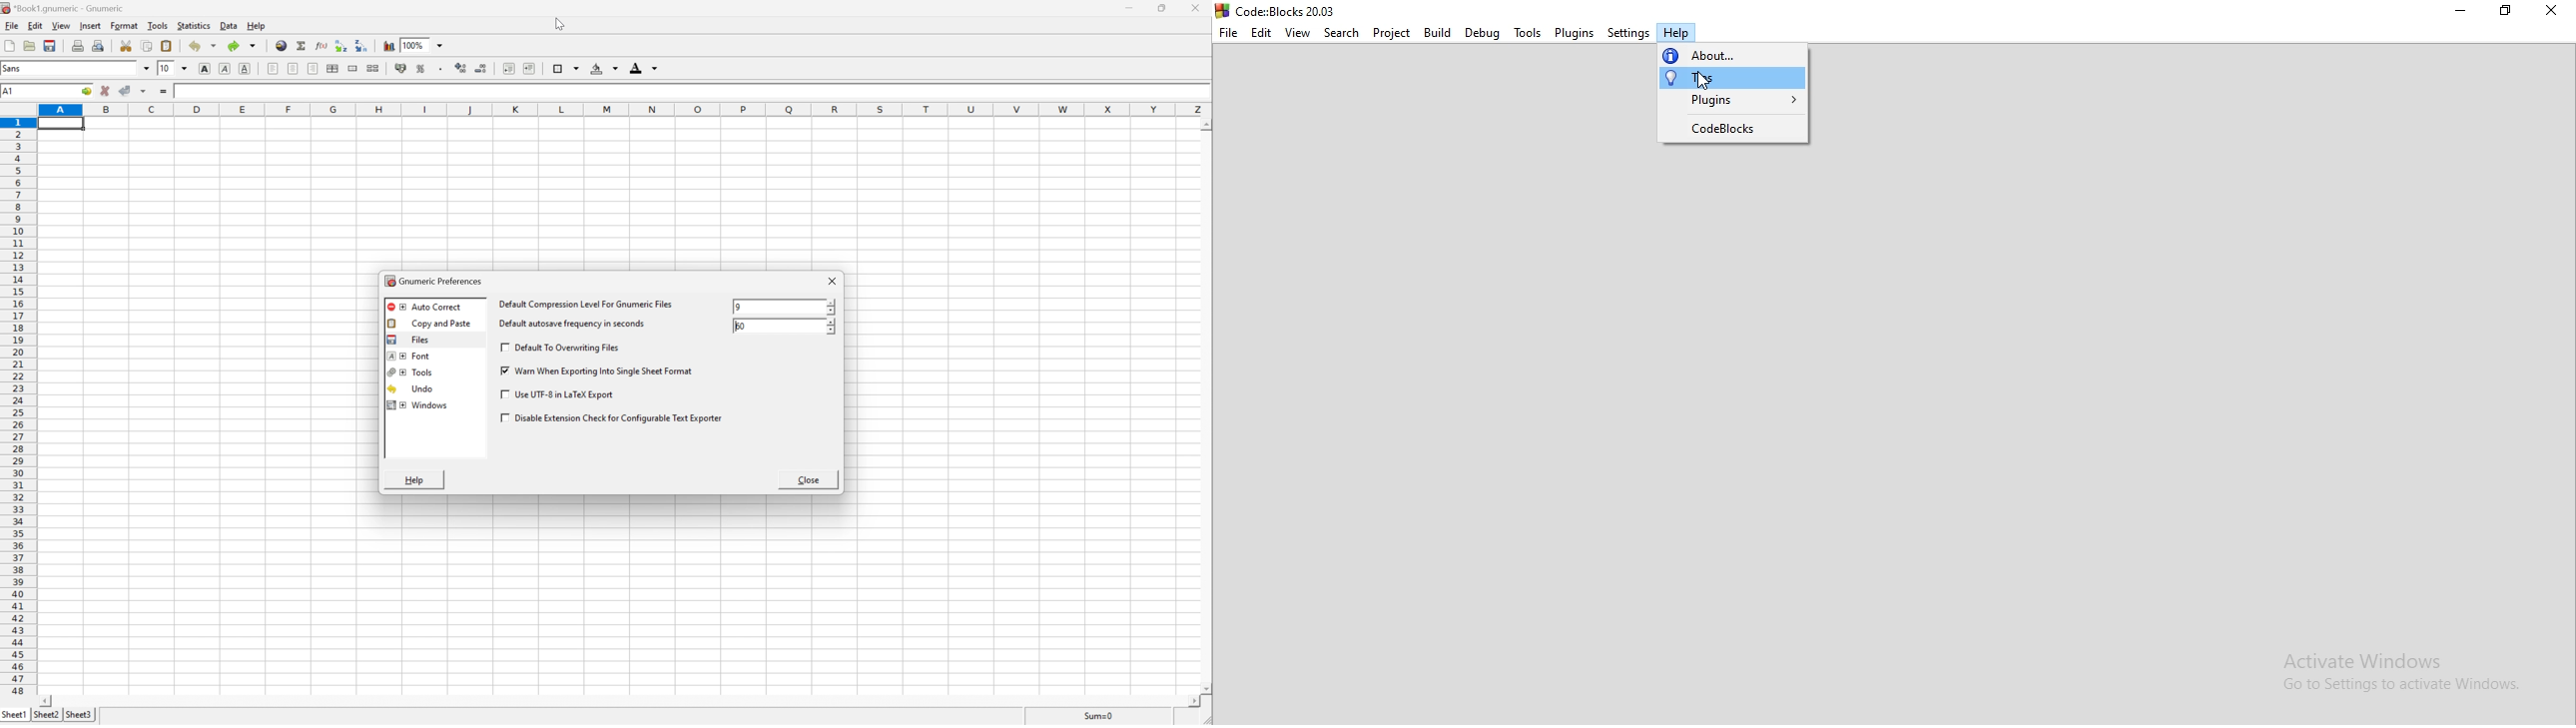 This screenshot has width=2576, height=728. Describe the element at coordinates (78, 44) in the screenshot. I see `print` at that location.